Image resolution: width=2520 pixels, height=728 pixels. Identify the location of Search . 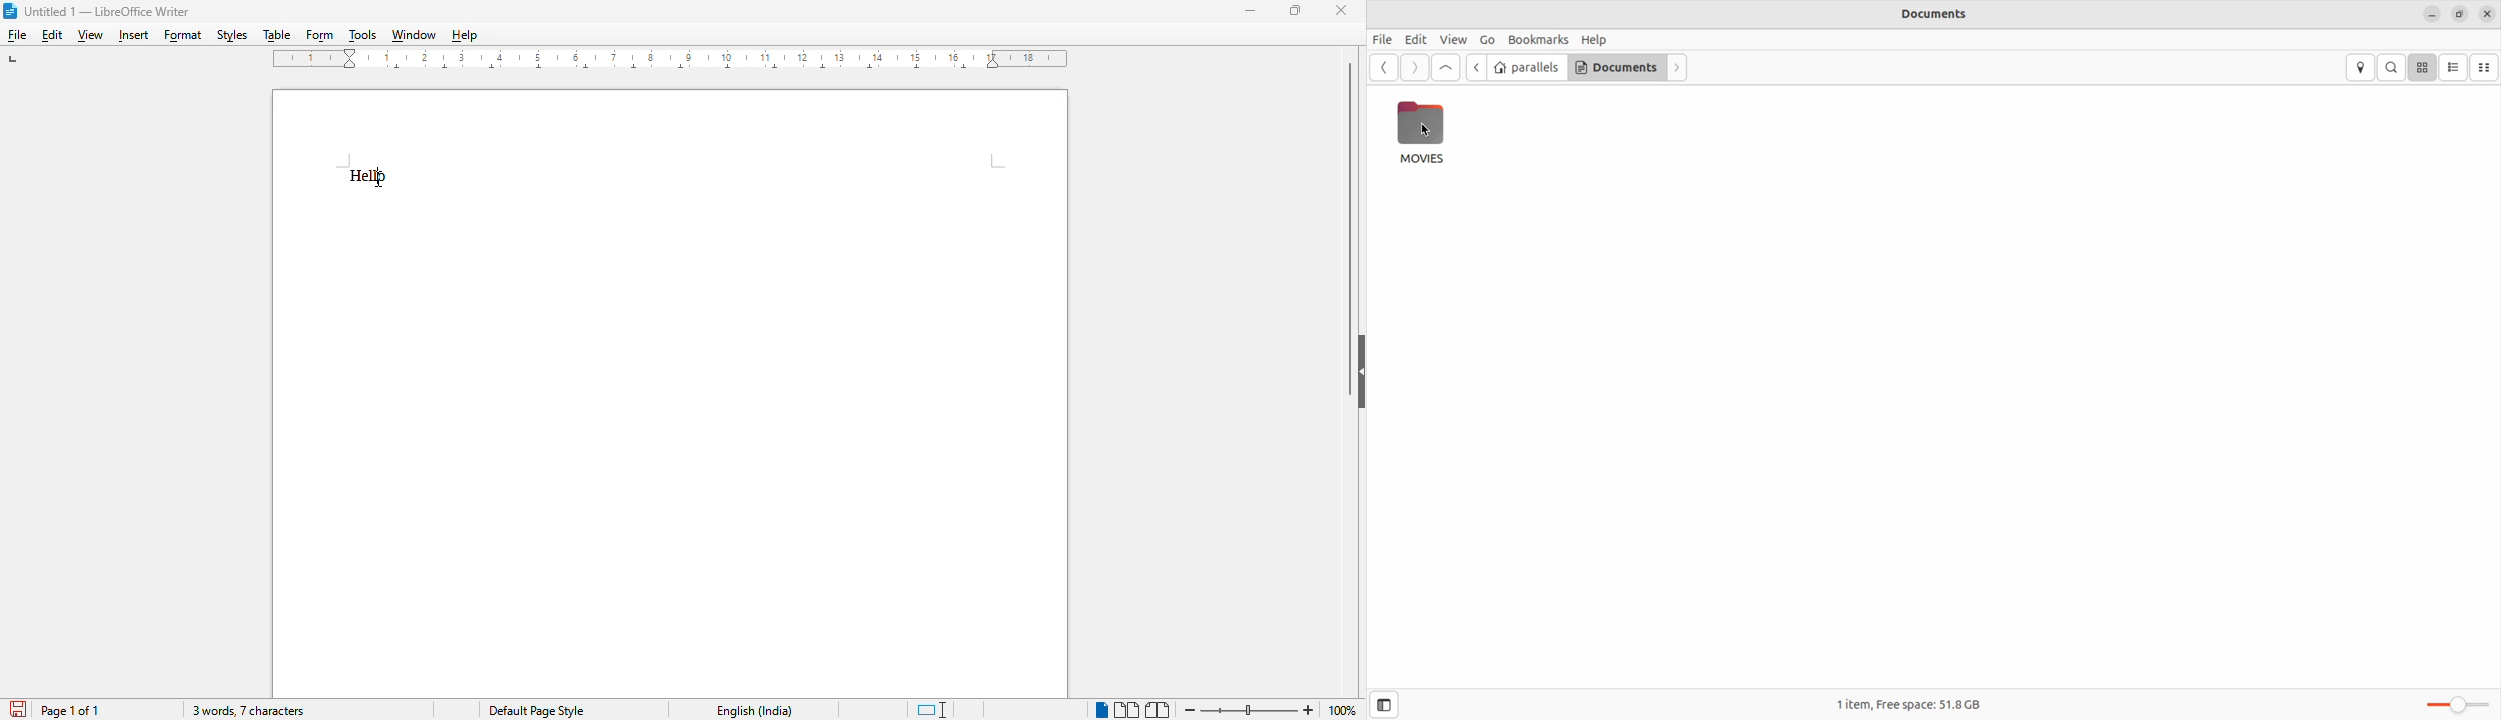
(2393, 68).